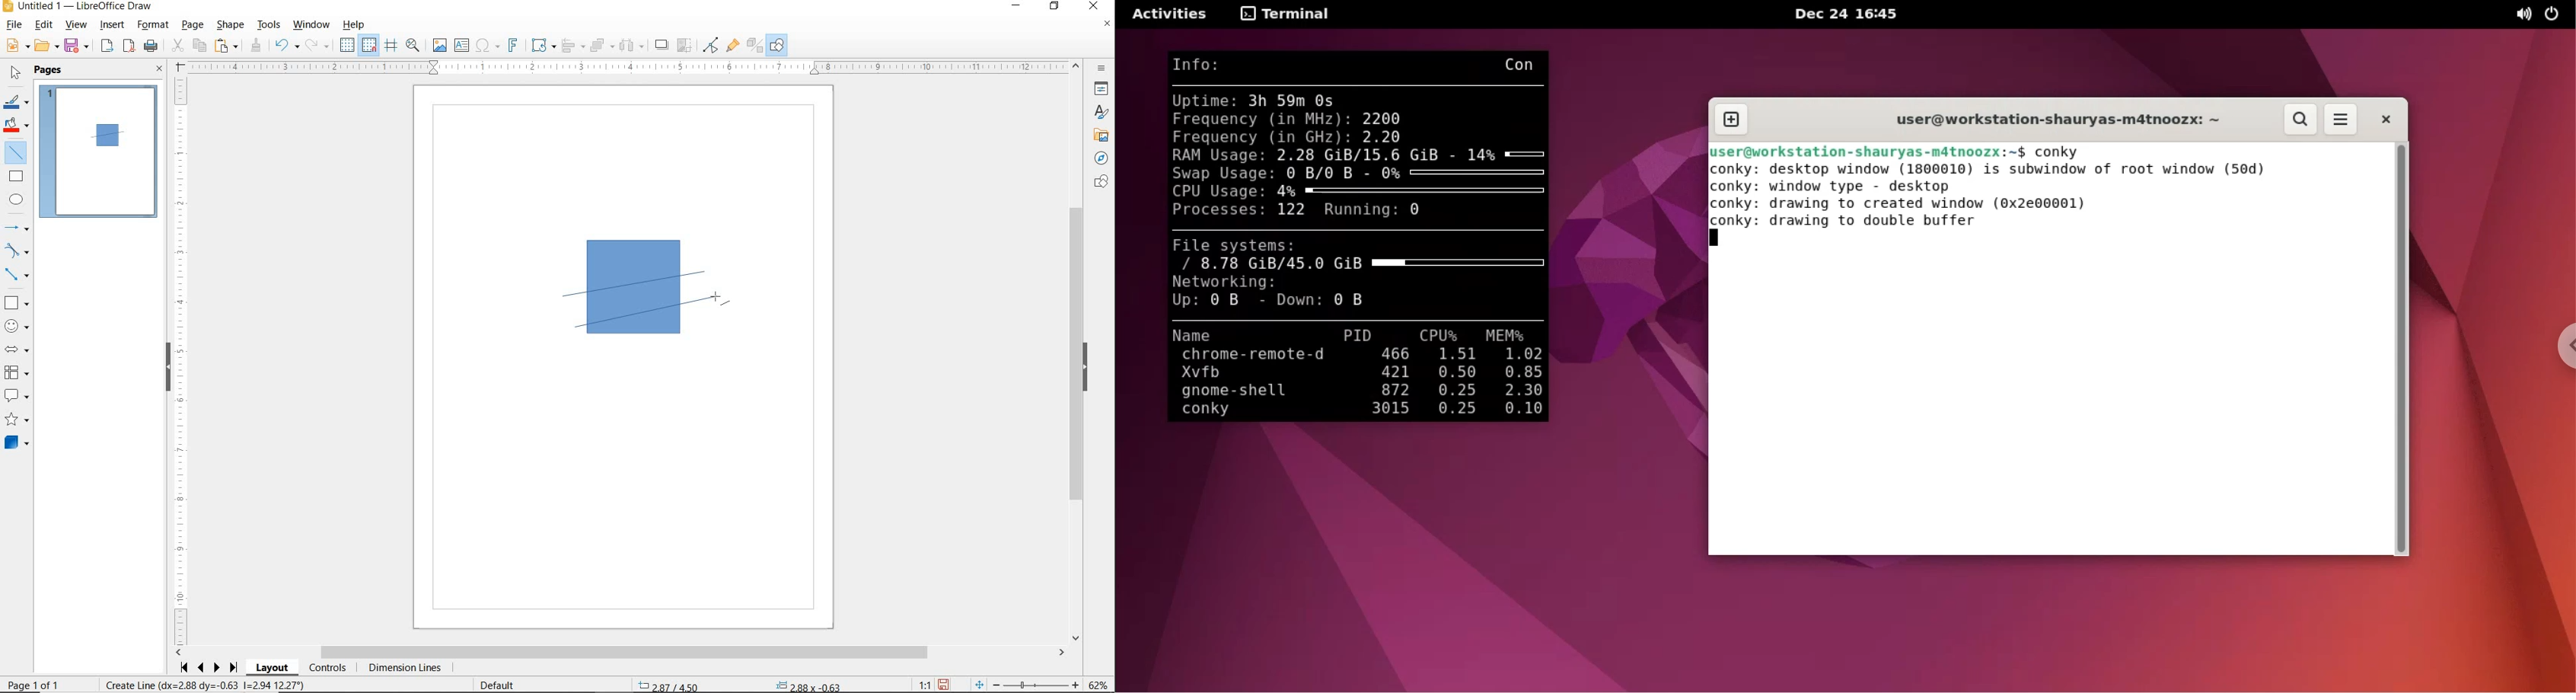 This screenshot has width=2576, height=700. What do you see at coordinates (920, 682) in the screenshot?
I see `SCALING FACTOR` at bounding box center [920, 682].